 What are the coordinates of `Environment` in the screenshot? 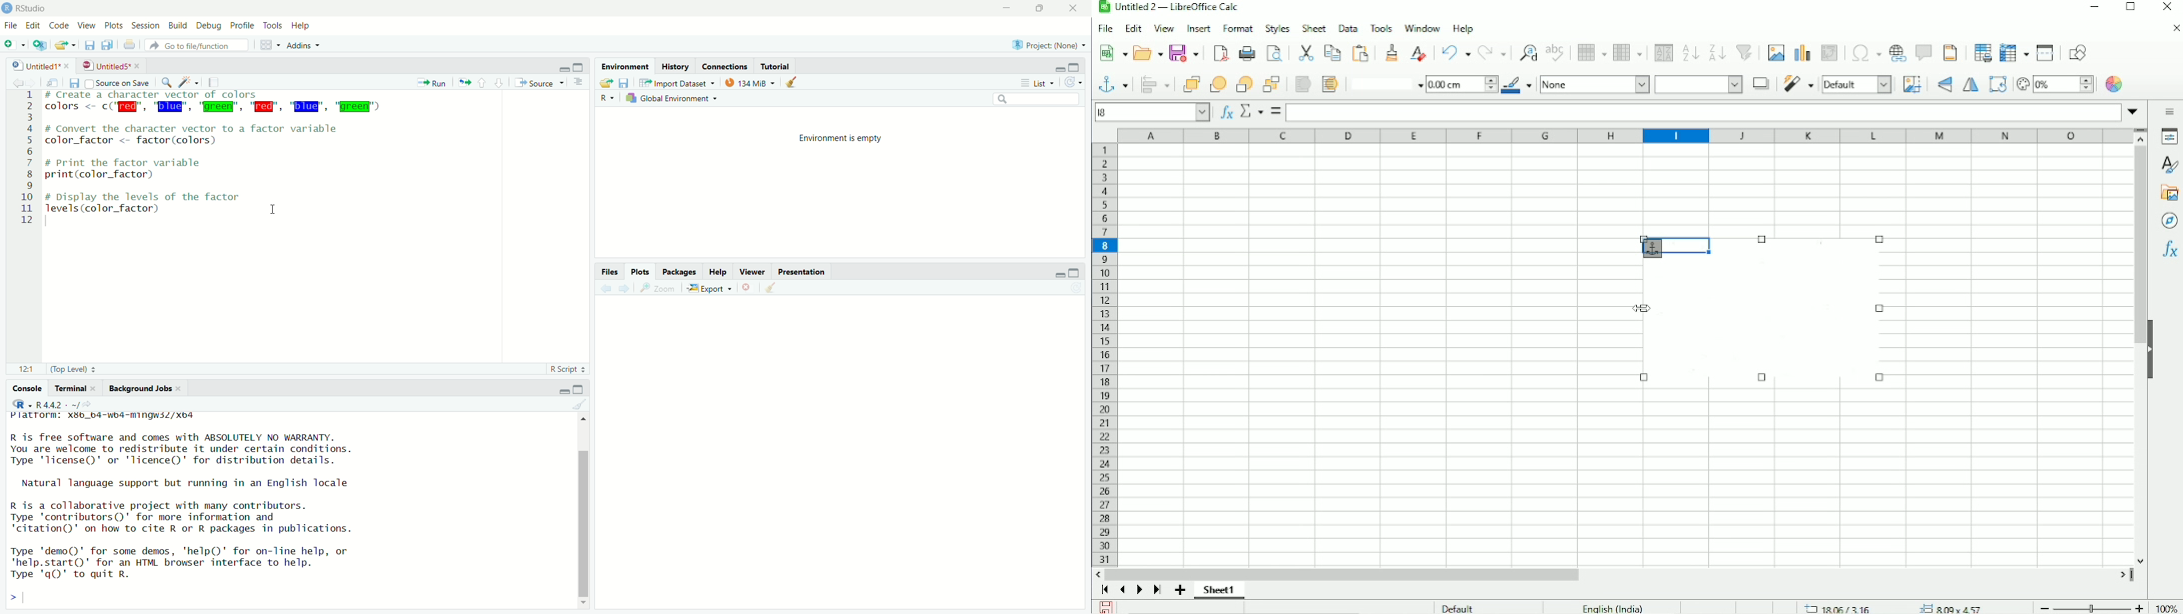 It's located at (627, 65).